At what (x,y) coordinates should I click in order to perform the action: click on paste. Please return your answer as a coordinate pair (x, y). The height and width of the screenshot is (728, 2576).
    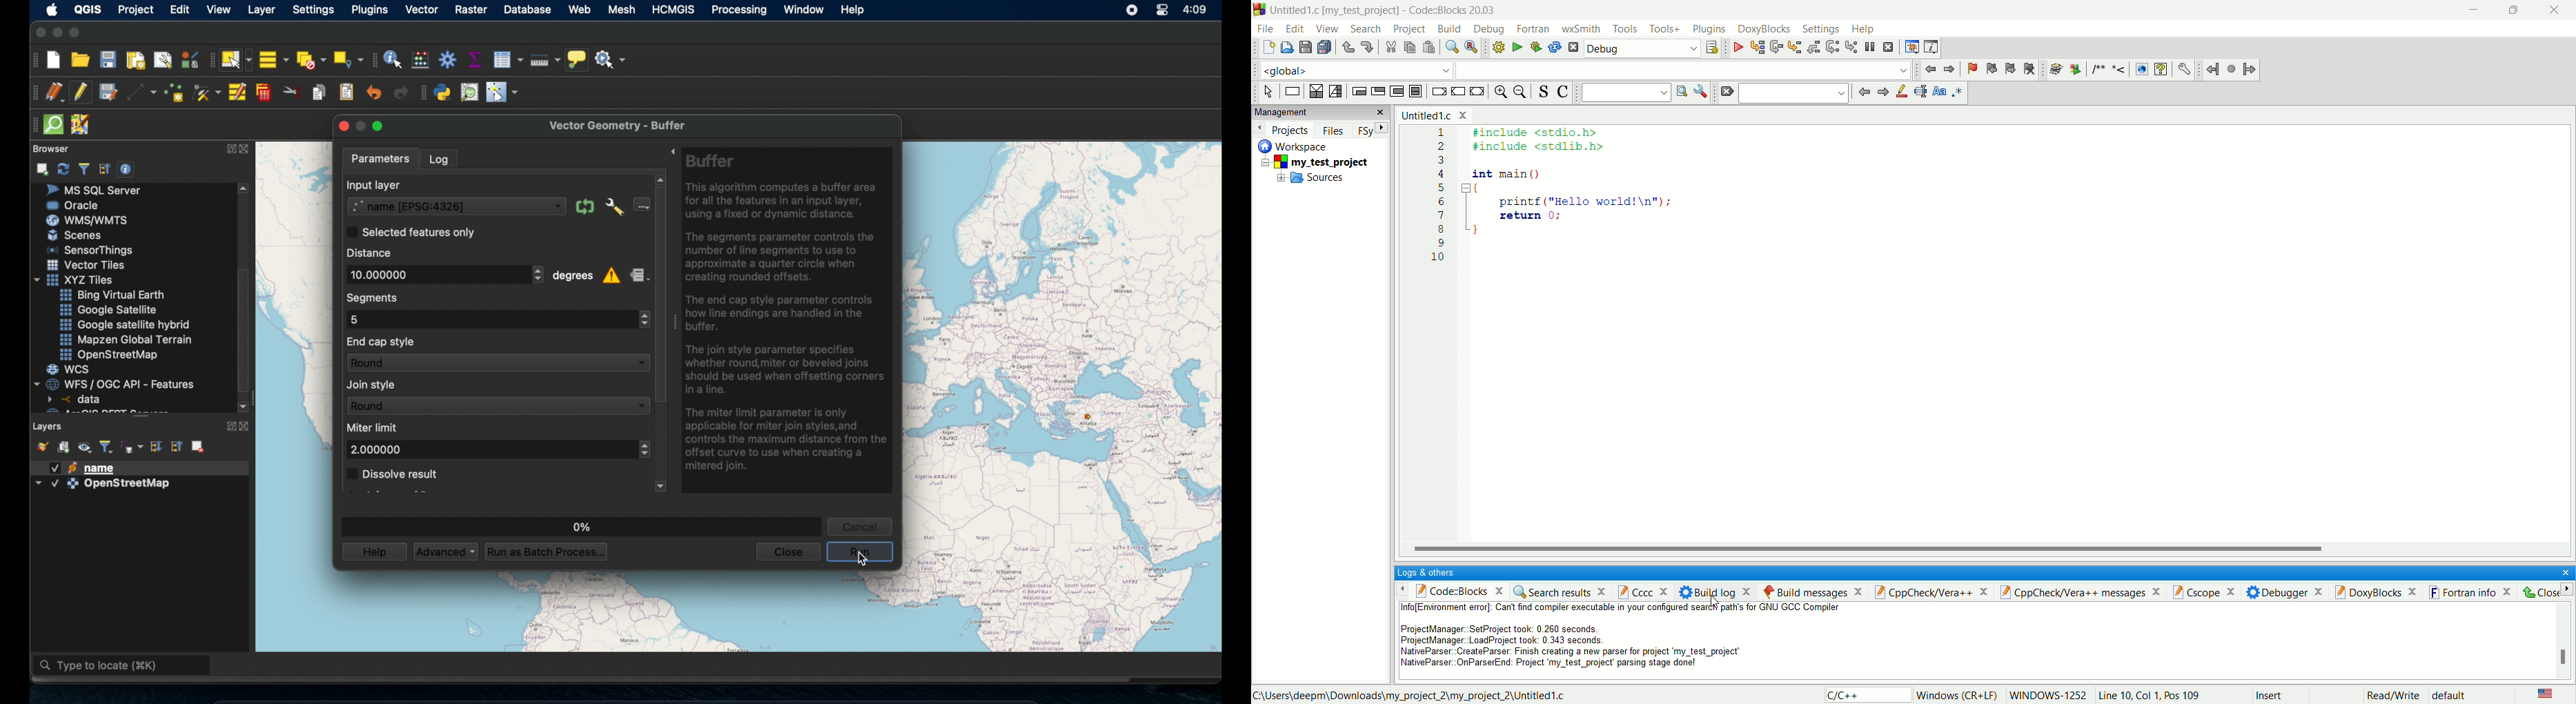
    Looking at the image, I should click on (1428, 47).